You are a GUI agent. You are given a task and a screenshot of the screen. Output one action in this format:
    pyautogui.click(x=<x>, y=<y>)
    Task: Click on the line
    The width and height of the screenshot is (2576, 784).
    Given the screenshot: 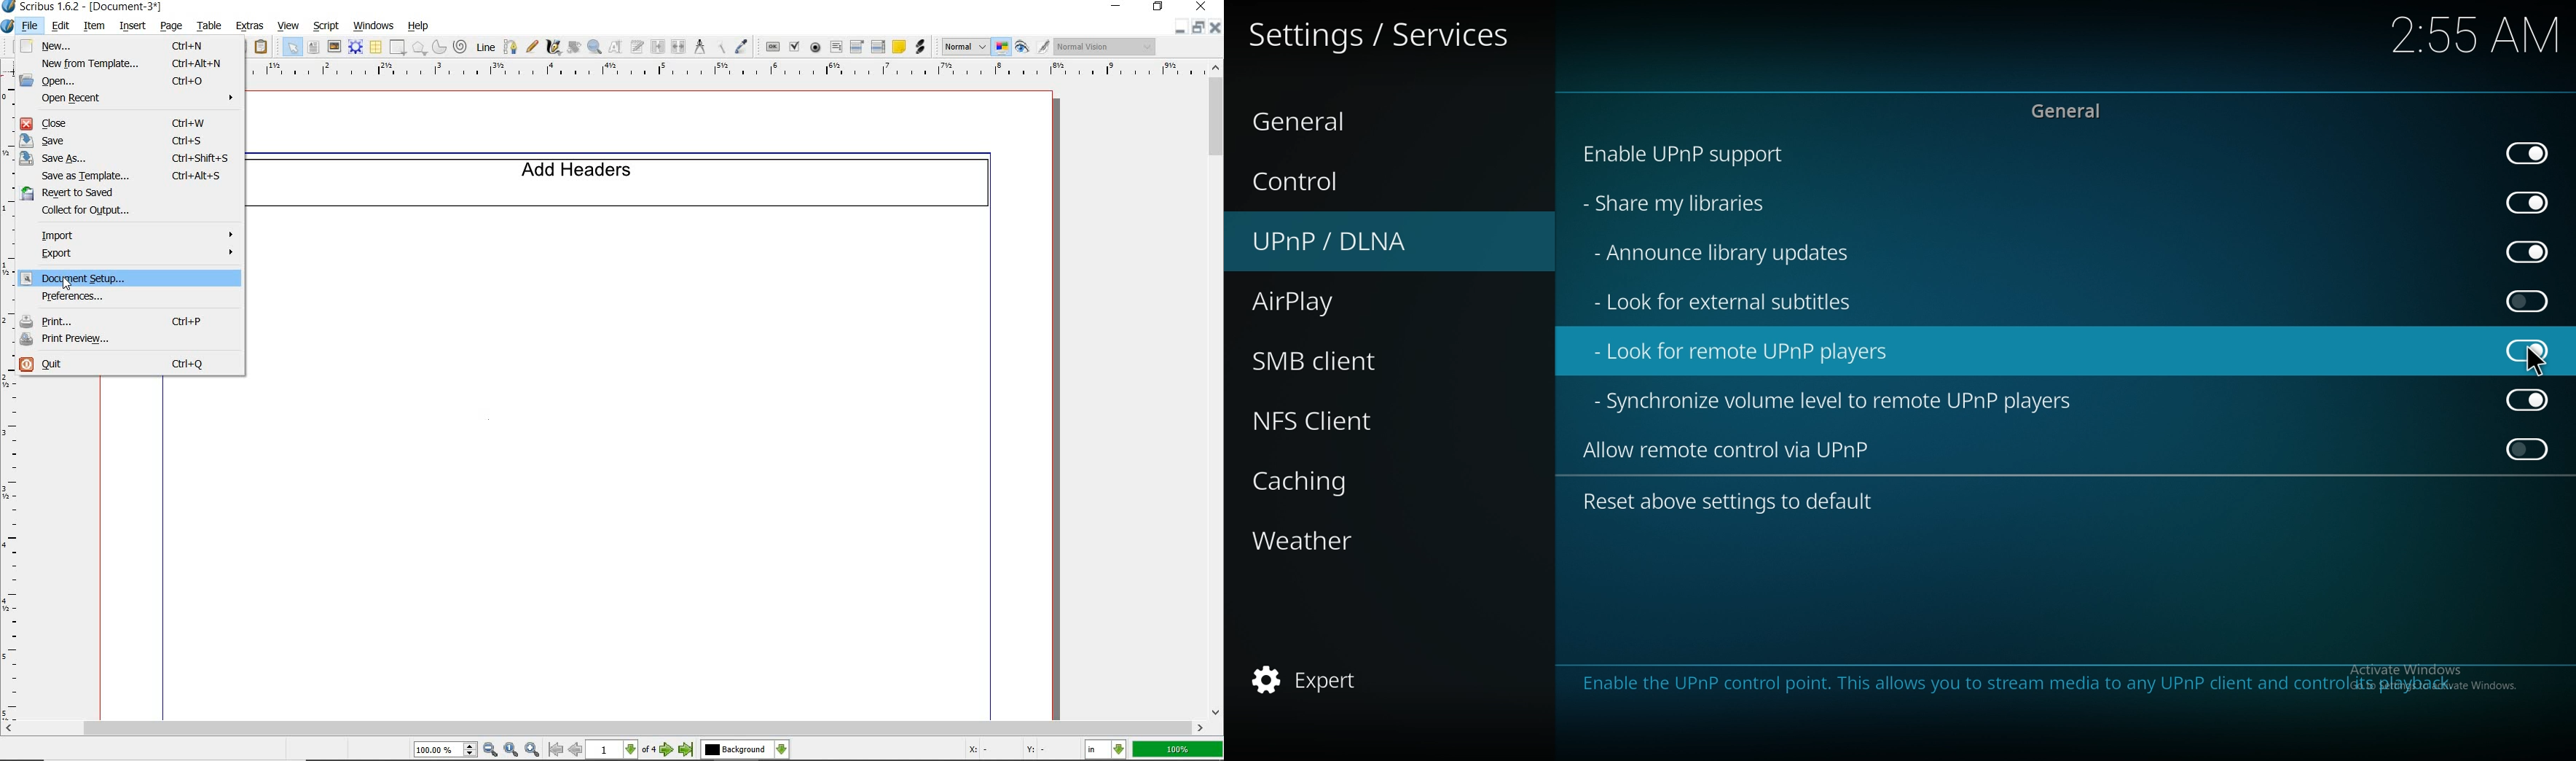 What is the action you would take?
    pyautogui.click(x=485, y=46)
    